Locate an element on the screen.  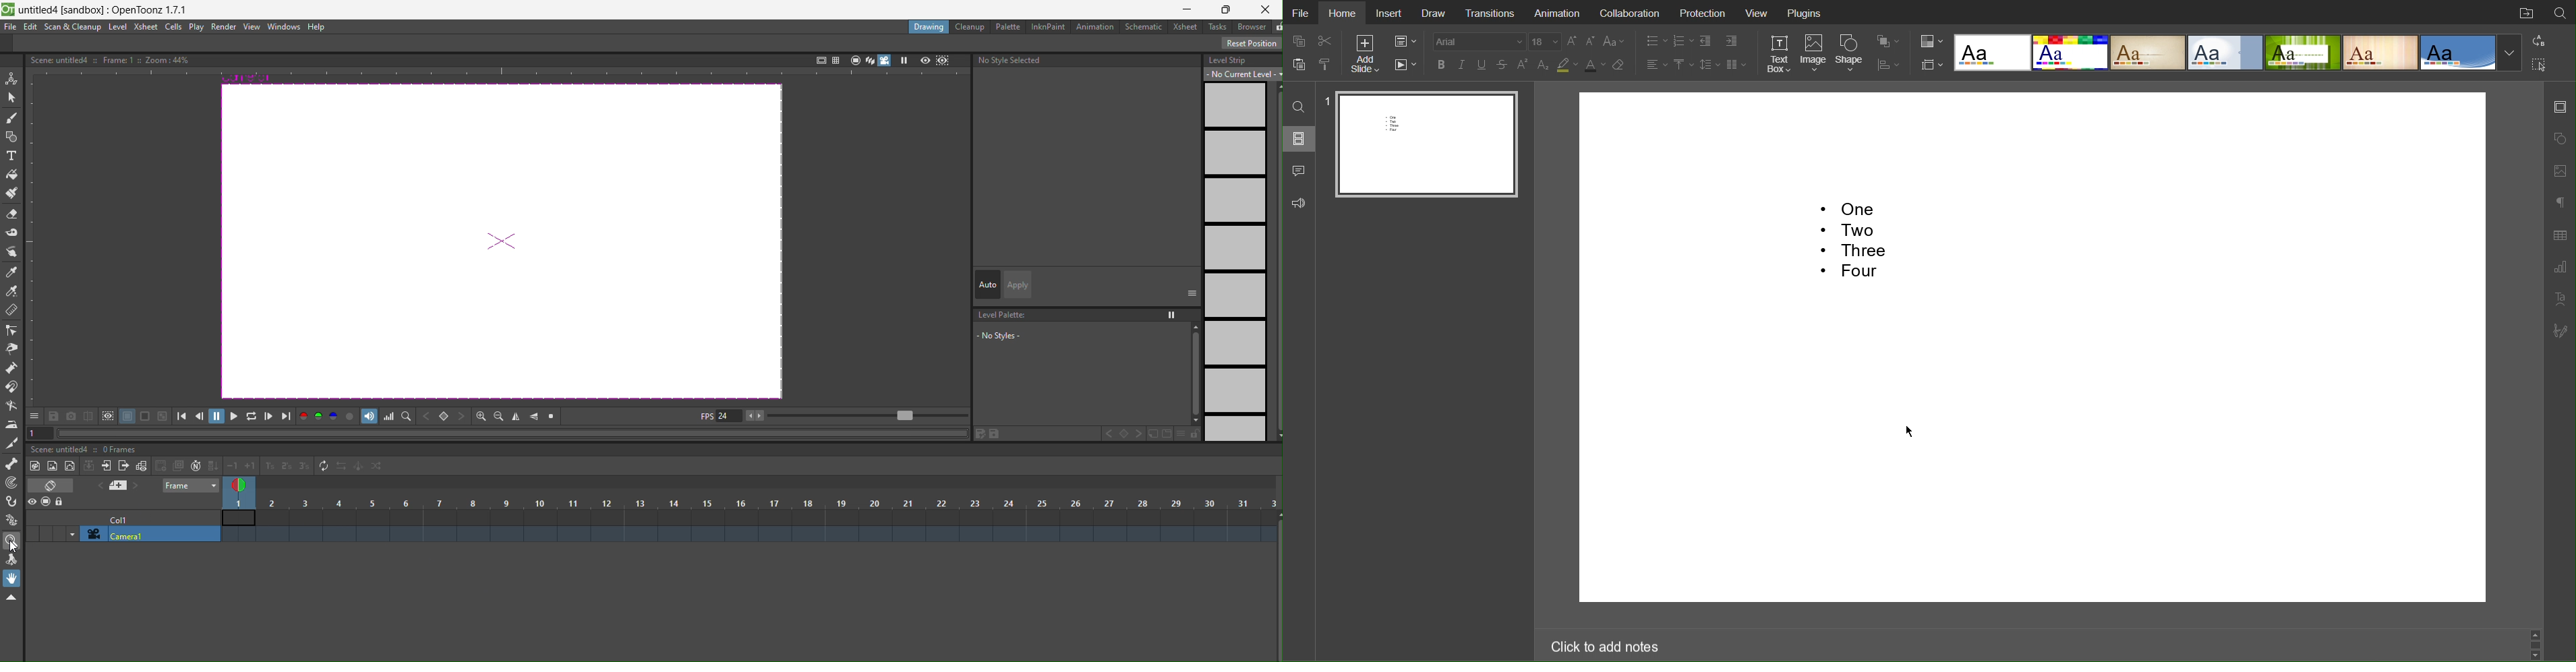
Font Size is located at coordinates (1545, 42).